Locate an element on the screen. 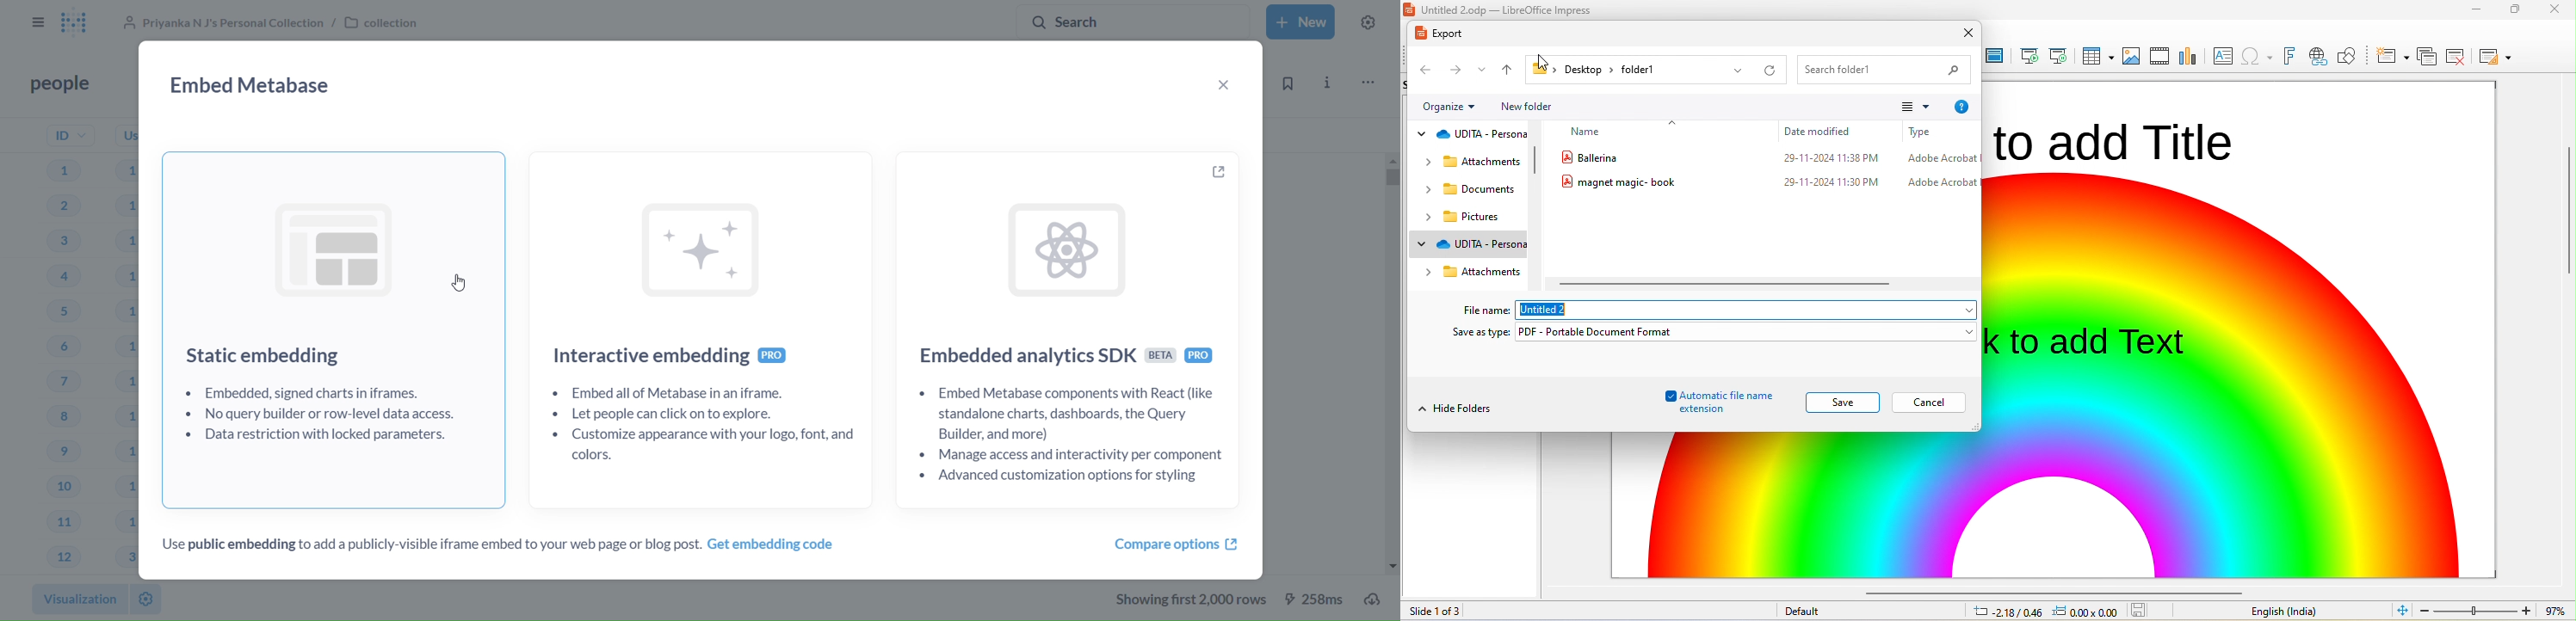 This screenshot has height=644, width=2576. Static embedding

+ Embedded, signed charts in iframes.
«No query builder or row-level data access.
+ Data restriction with locked parameters. is located at coordinates (336, 327).